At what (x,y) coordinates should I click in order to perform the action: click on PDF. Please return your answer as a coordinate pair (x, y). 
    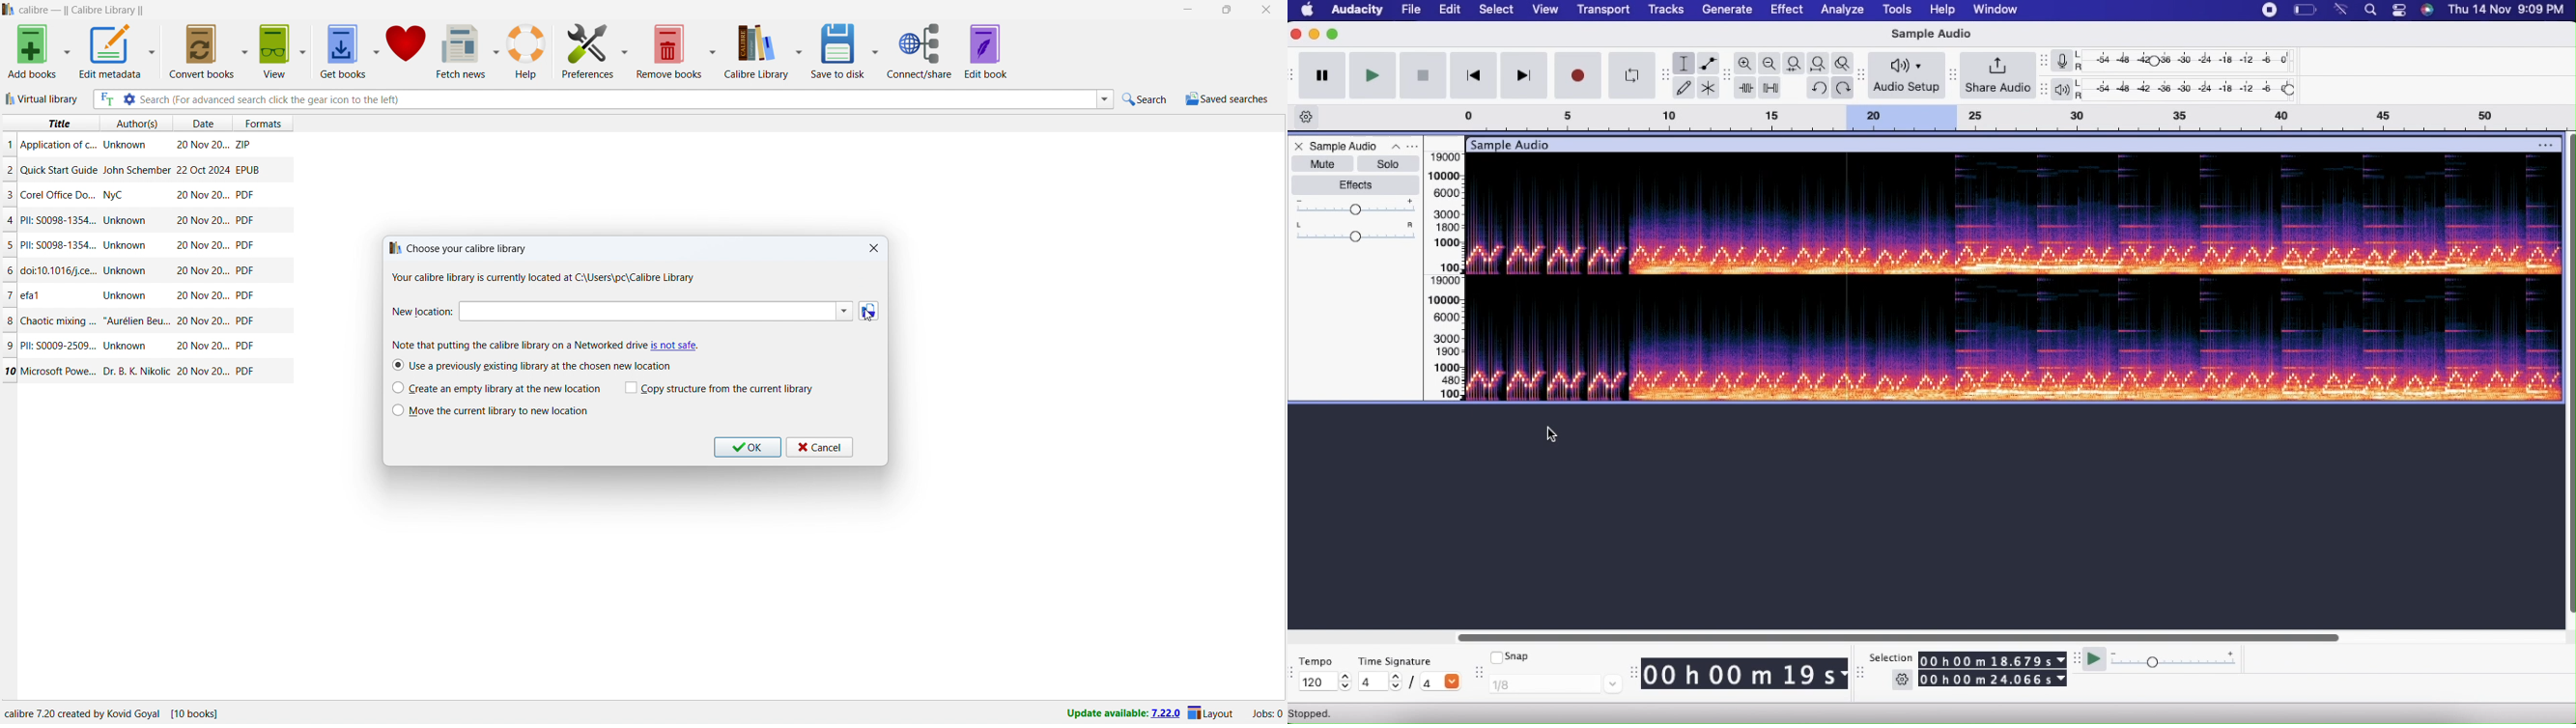
    Looking at the image, I should click on (245, 296).